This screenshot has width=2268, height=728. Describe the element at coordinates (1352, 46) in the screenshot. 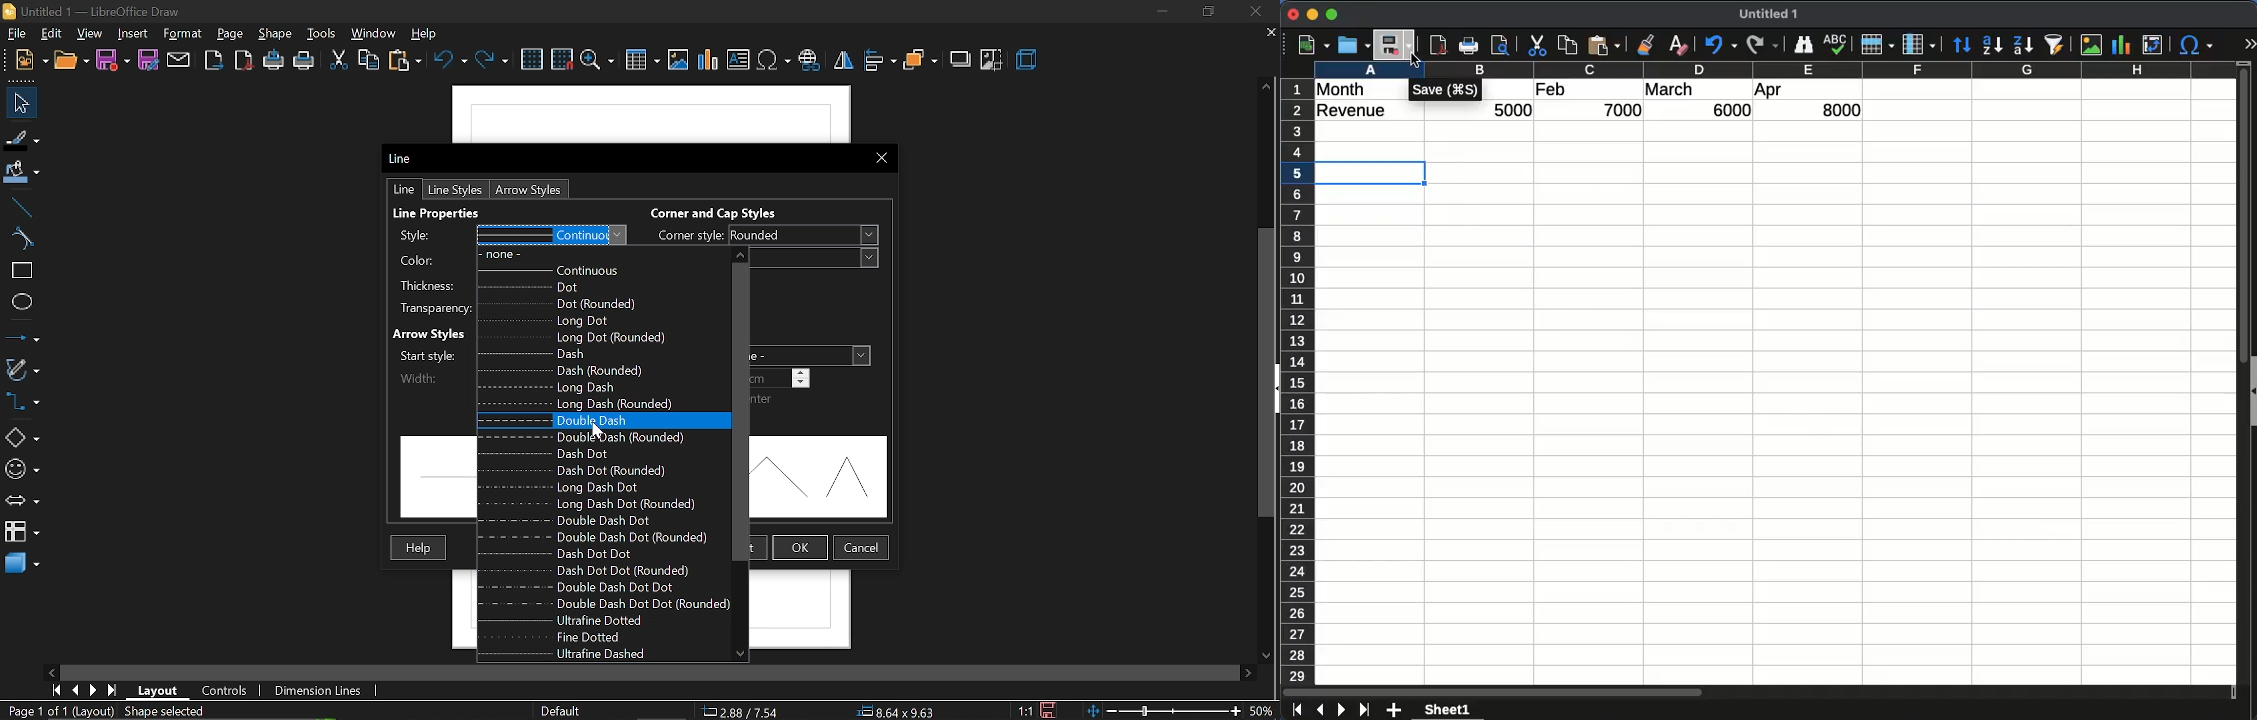

I see `open` at that location.